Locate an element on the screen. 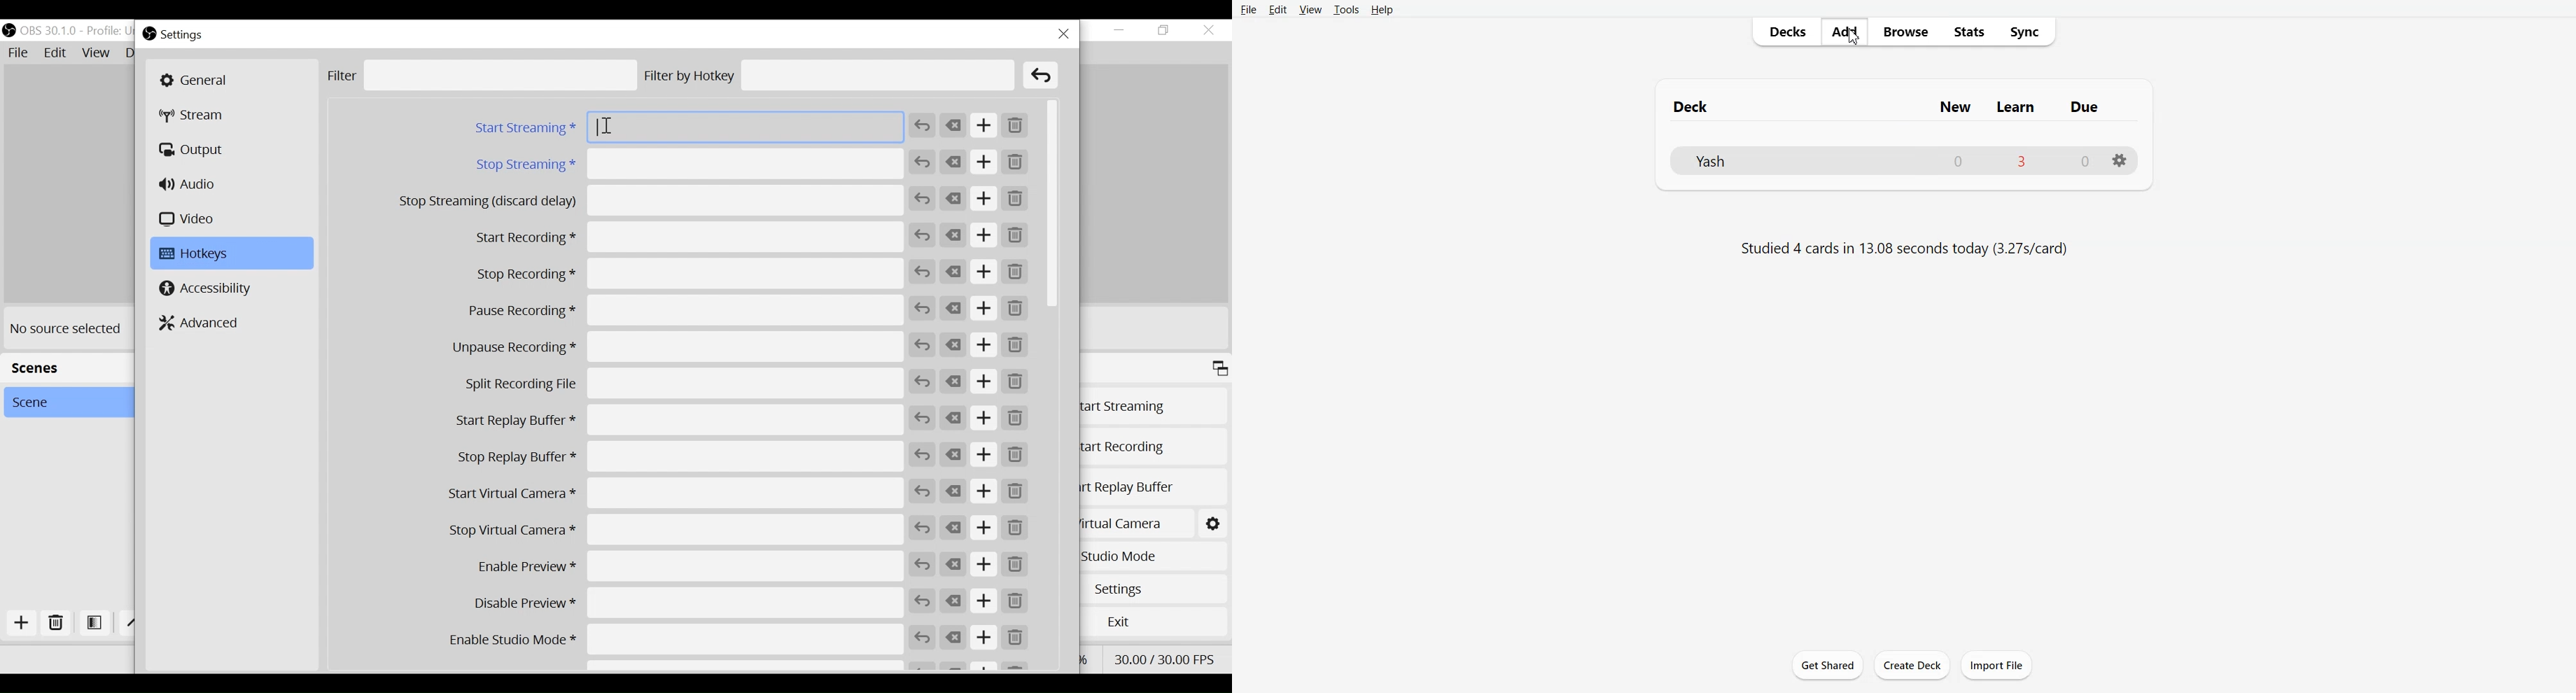 This screenshot has width=2576, height=700. Stats is located at coordinates (1969, 31).